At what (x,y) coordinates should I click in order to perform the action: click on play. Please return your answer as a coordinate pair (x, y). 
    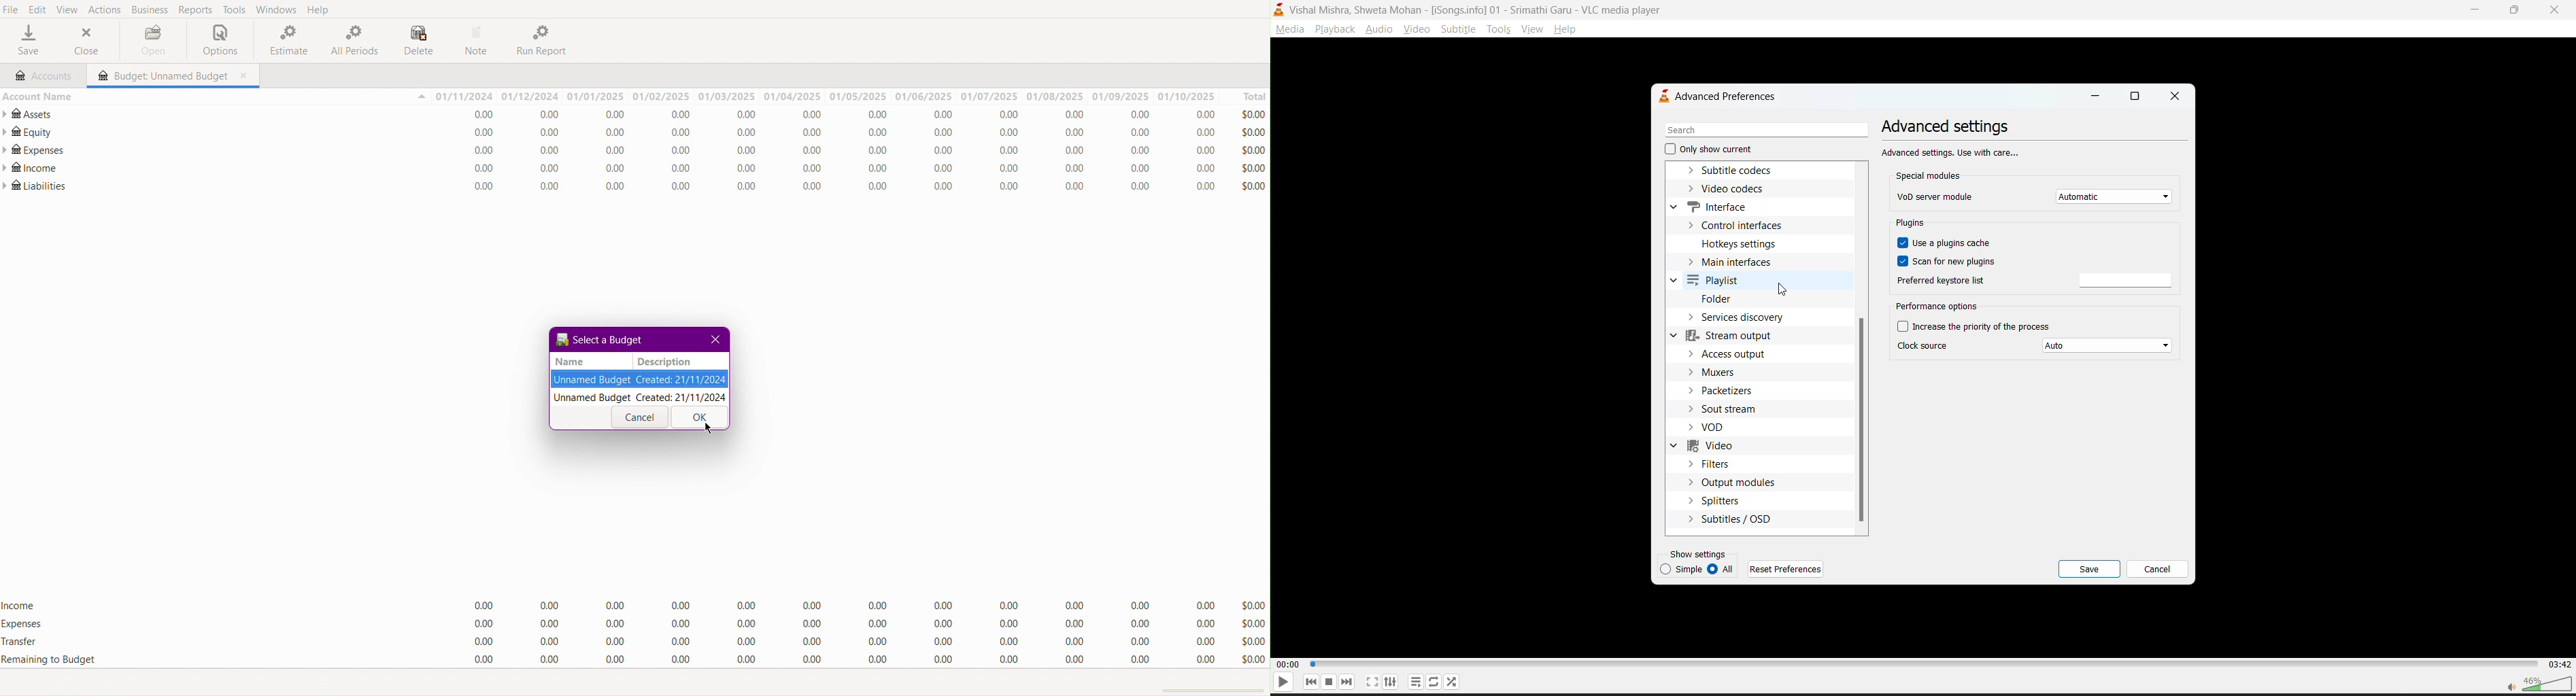
    Looking at the image, I should click on (1282, 684).